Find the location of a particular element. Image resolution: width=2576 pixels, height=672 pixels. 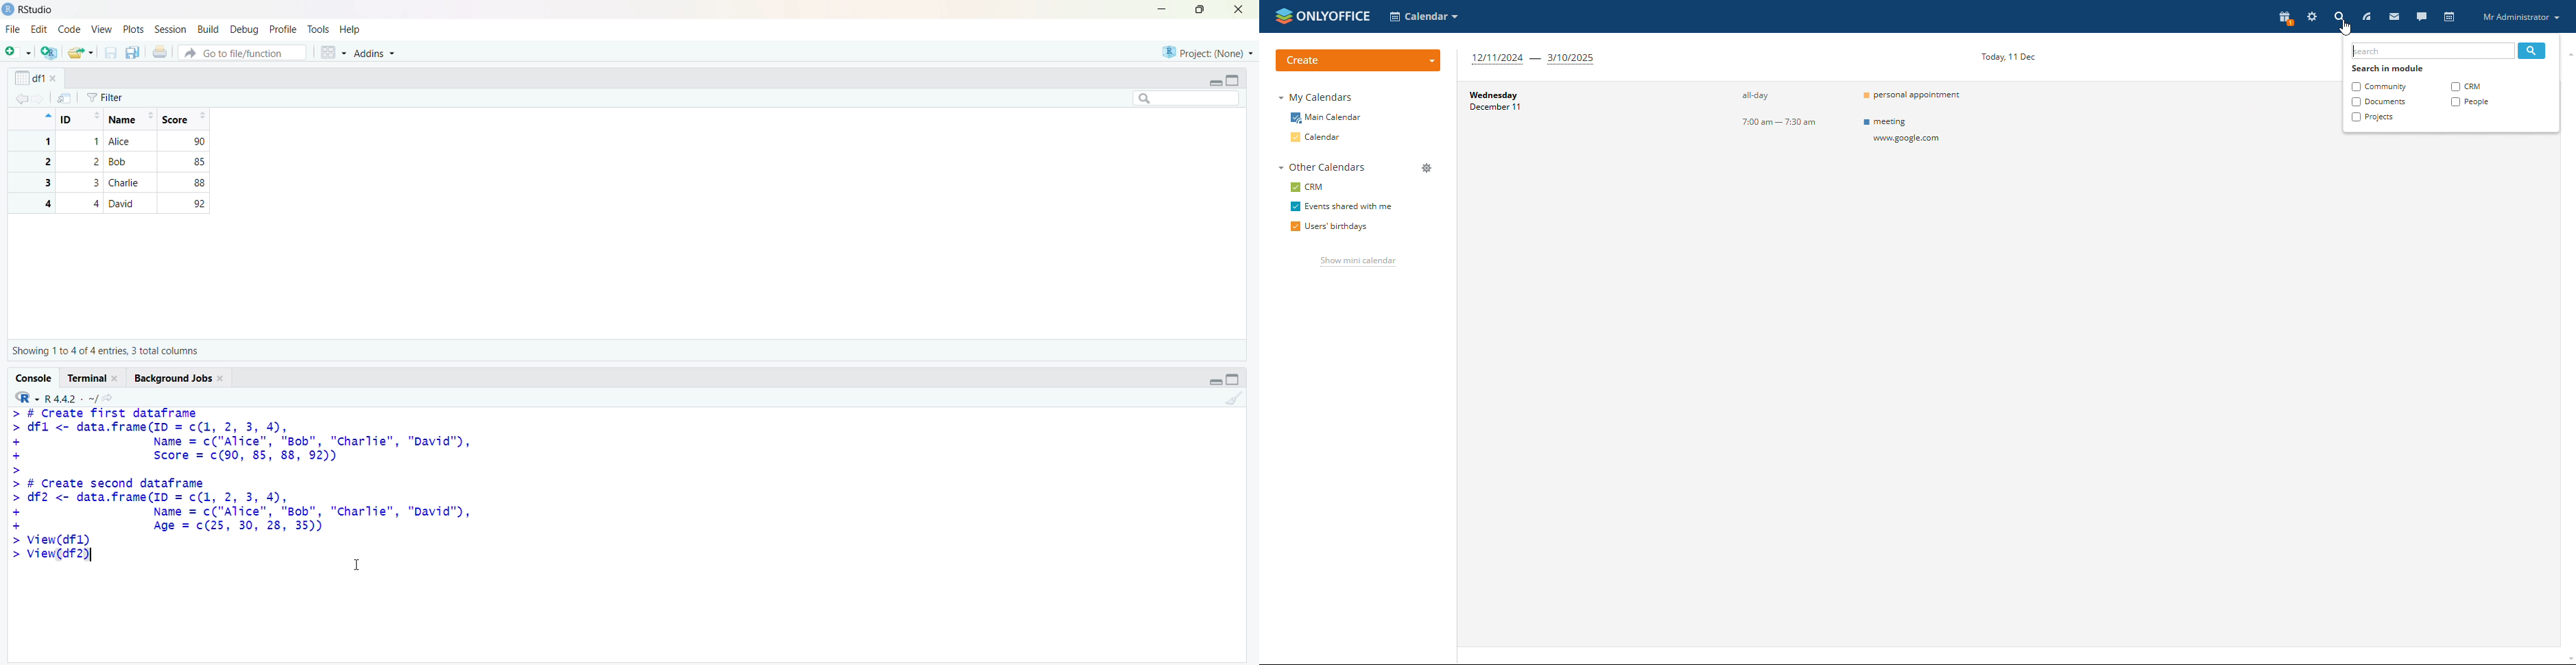

main calendars is located at coordinates (1327, 118).